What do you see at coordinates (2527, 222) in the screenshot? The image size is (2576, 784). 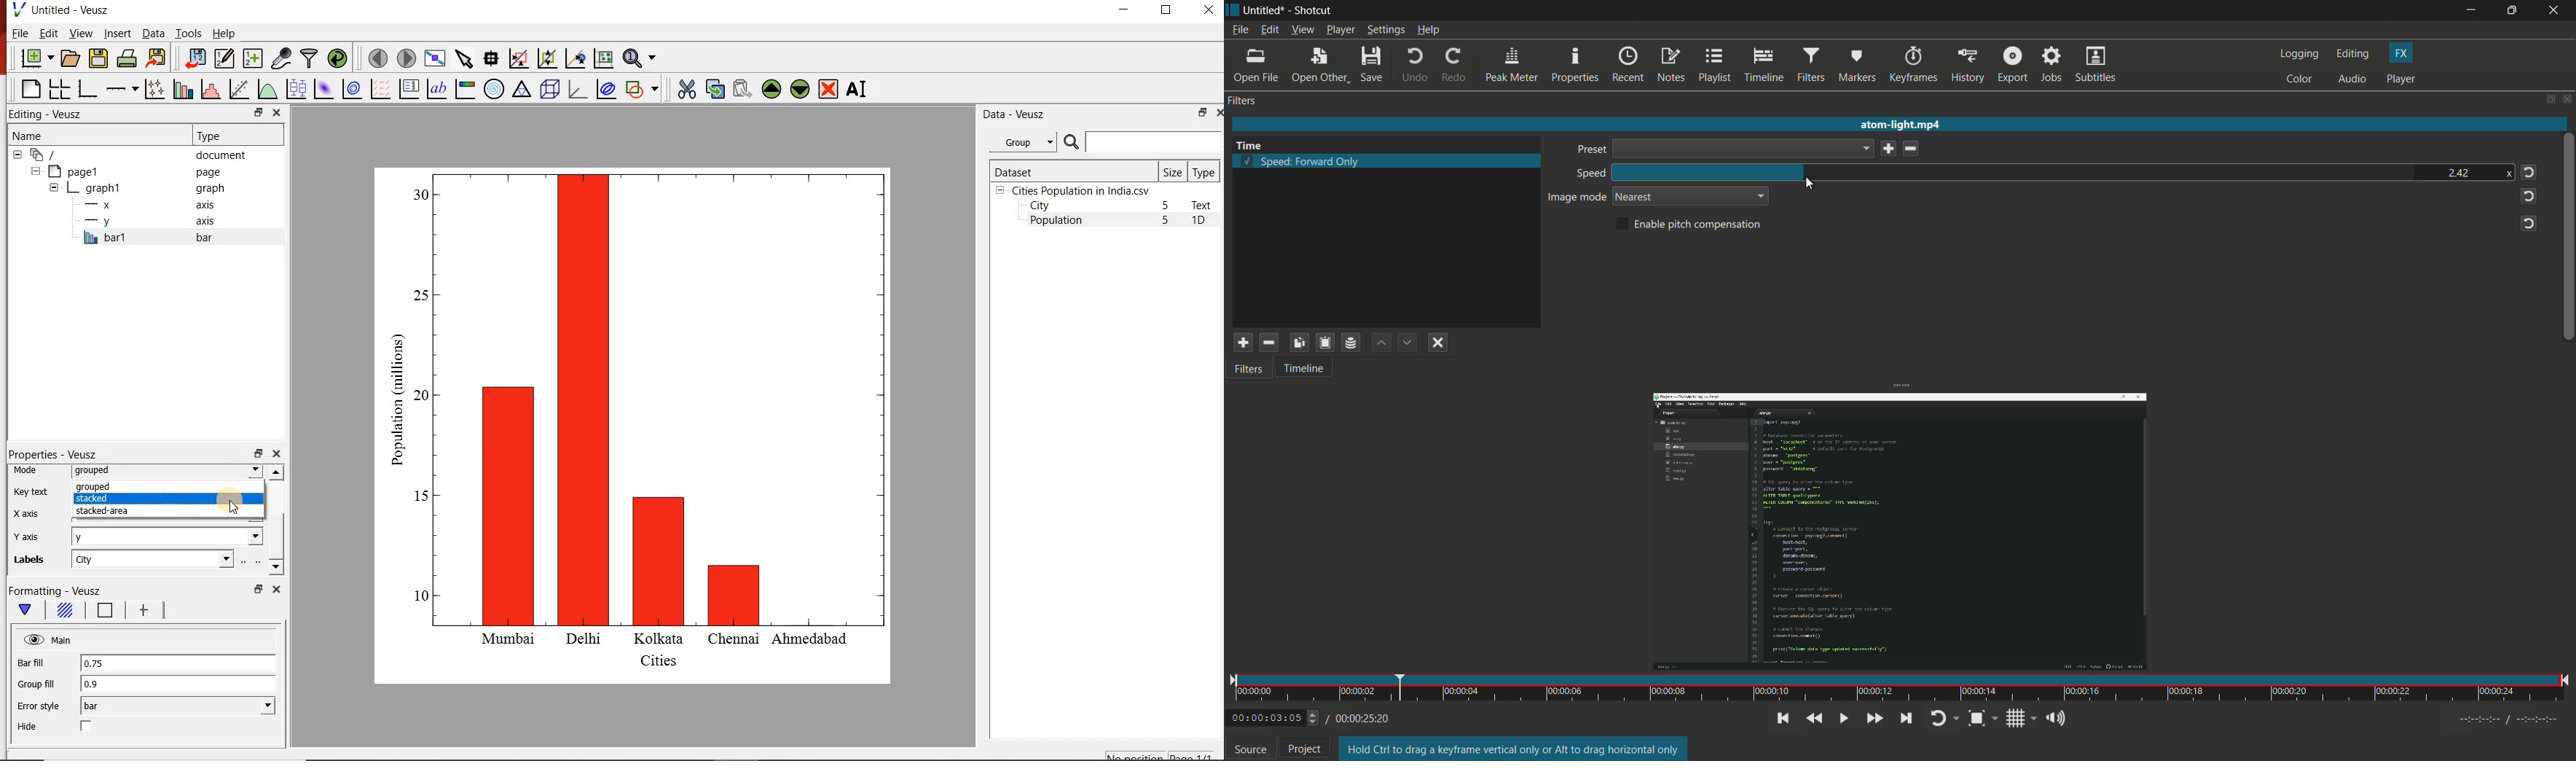 I see `reset to default` at bounding box center [2527, 222].